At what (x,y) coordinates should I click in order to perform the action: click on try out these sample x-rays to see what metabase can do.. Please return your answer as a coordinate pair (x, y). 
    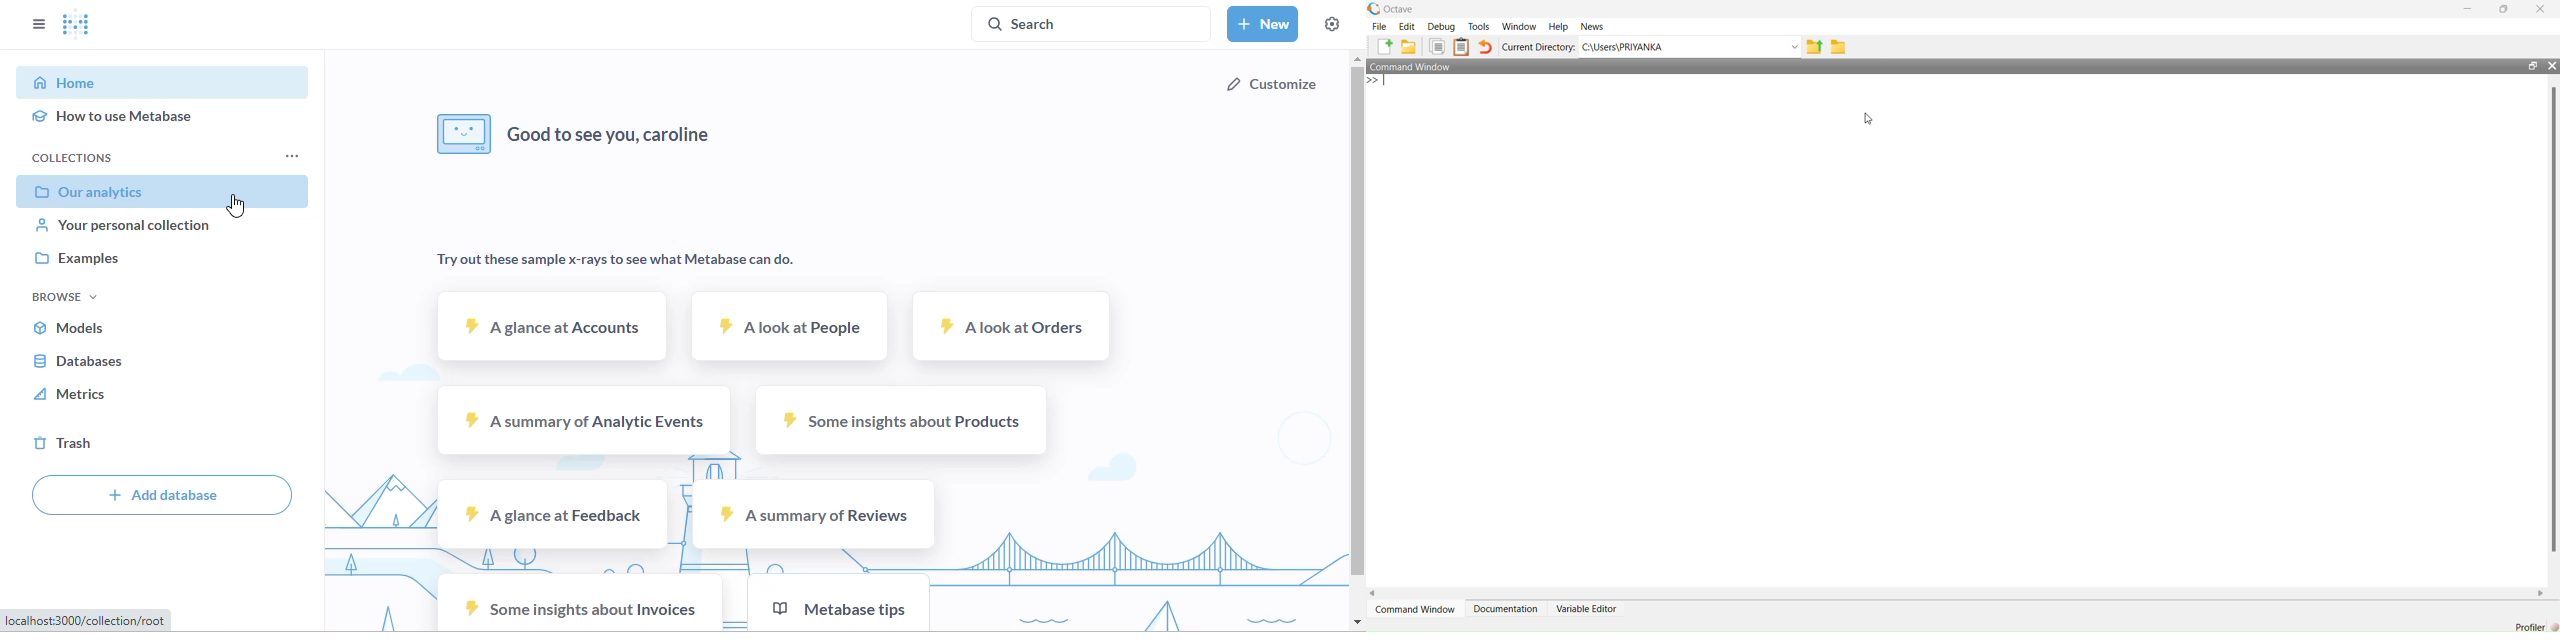
    Looking at the image, I should click on (616, 260).